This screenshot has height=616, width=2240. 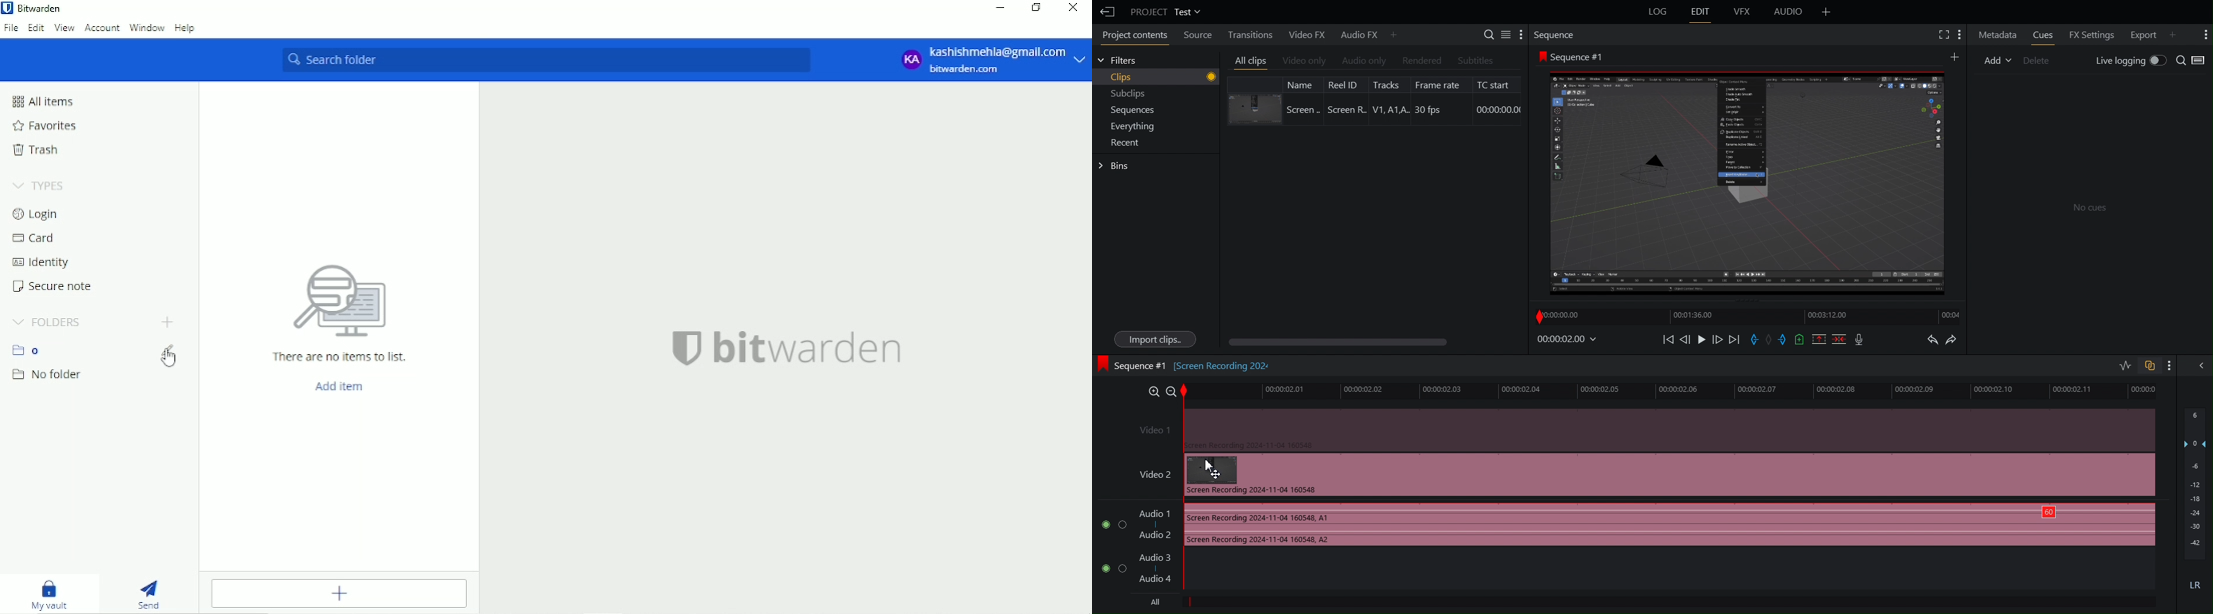 I want to click on Scroll bar, so click(x=1343, y=339).